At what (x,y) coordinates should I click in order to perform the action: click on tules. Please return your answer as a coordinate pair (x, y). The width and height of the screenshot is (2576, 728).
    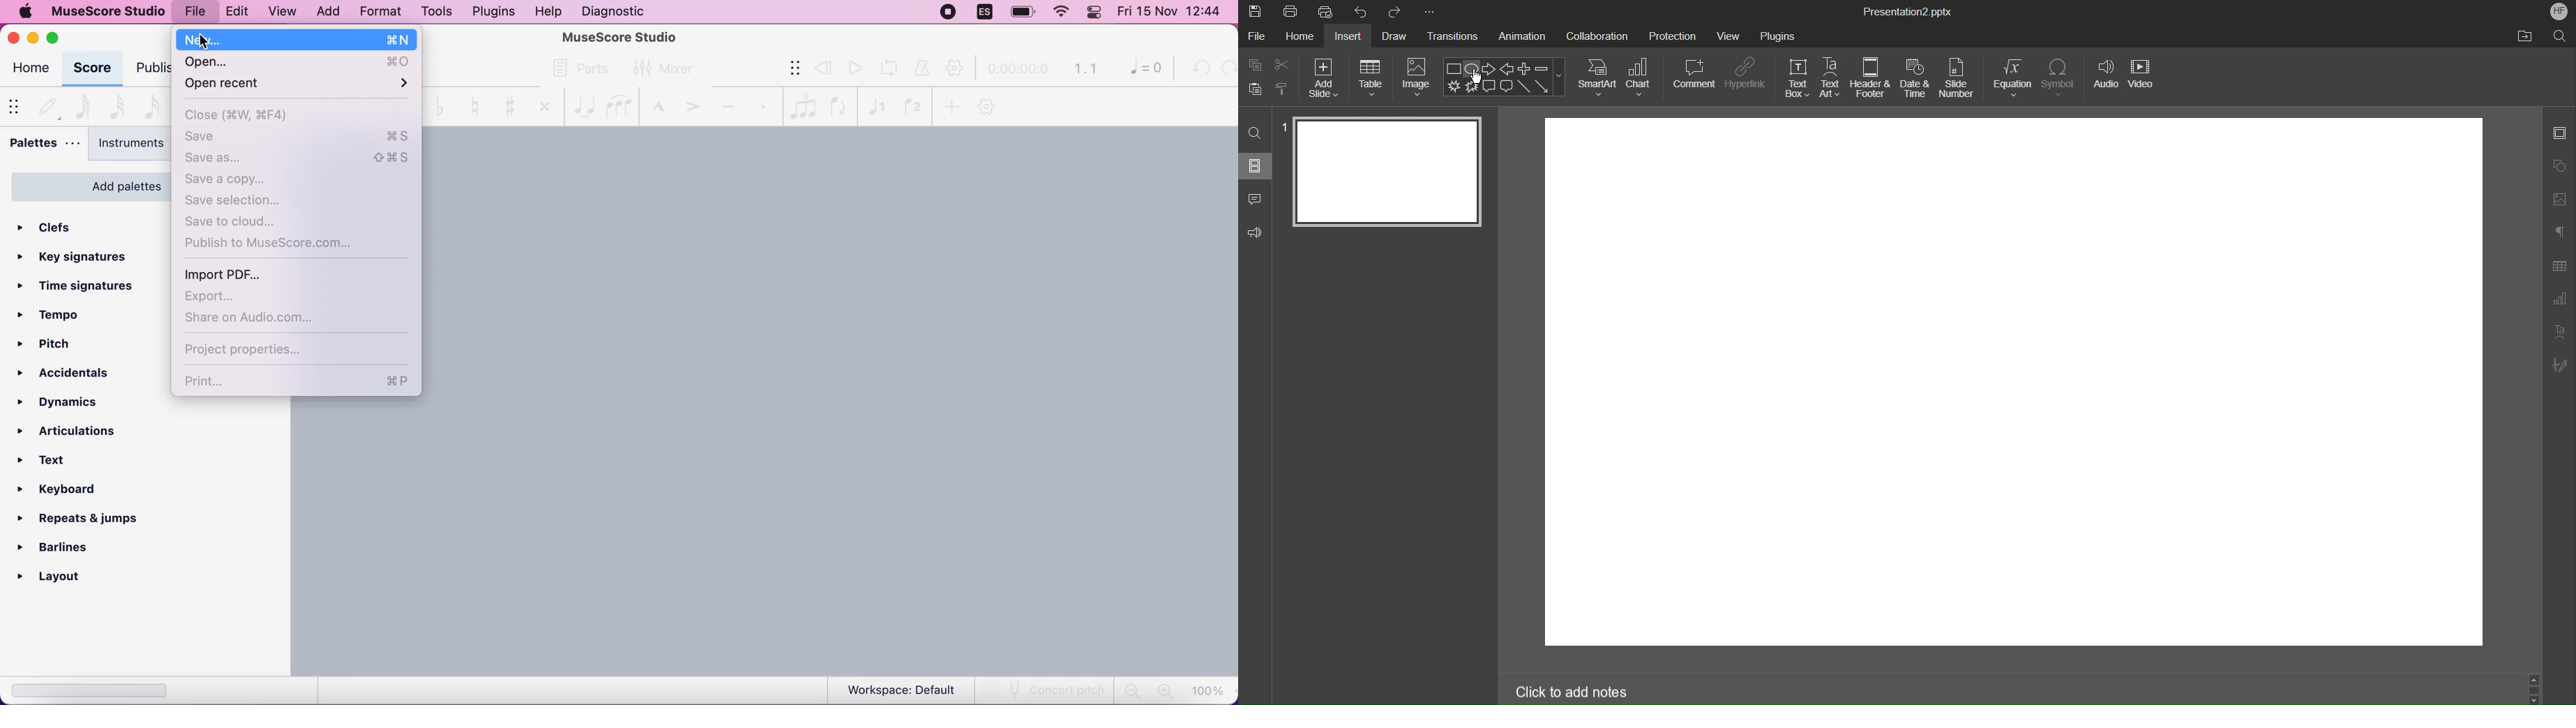
    Looking at the image, I should click on (803, 105).